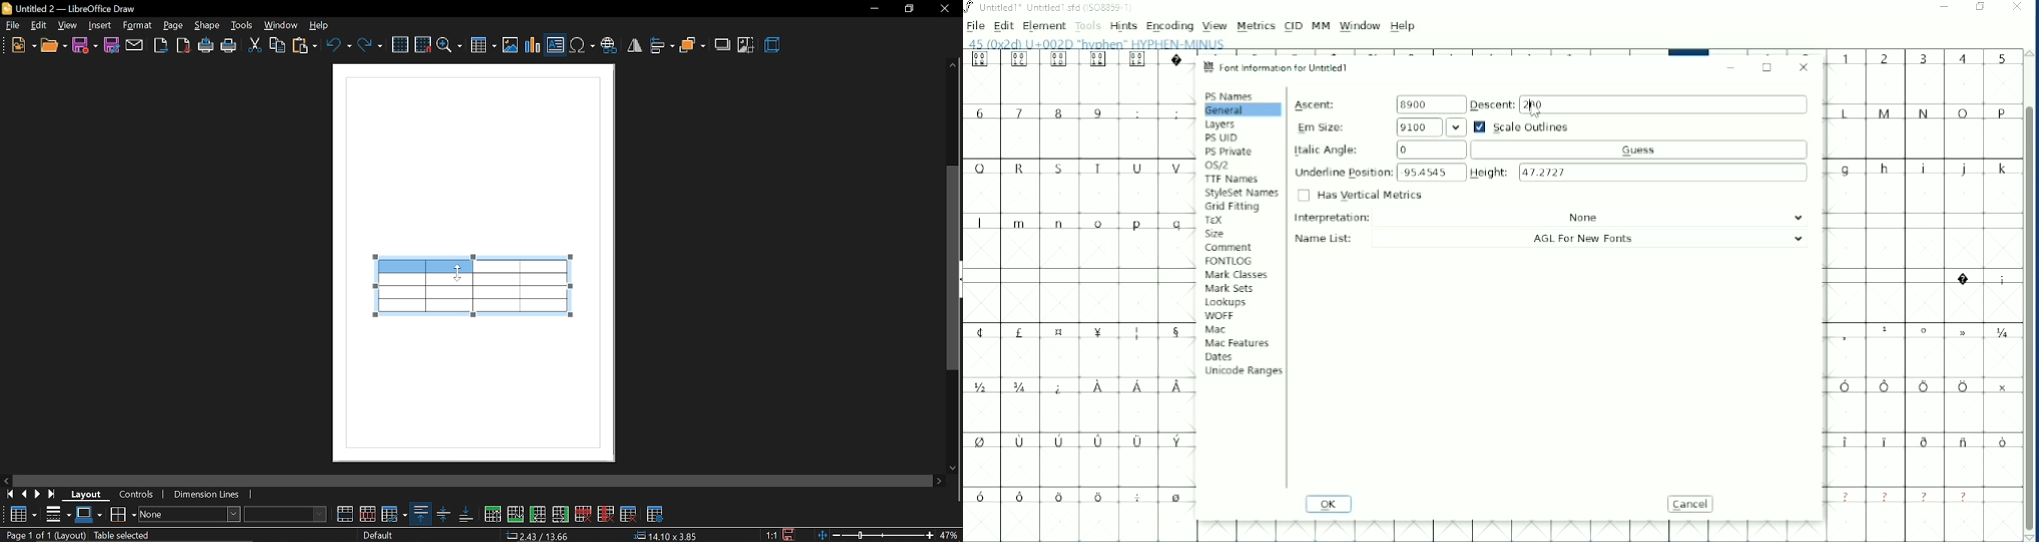  I want to click on Mark Classes, so click(1238, 274).